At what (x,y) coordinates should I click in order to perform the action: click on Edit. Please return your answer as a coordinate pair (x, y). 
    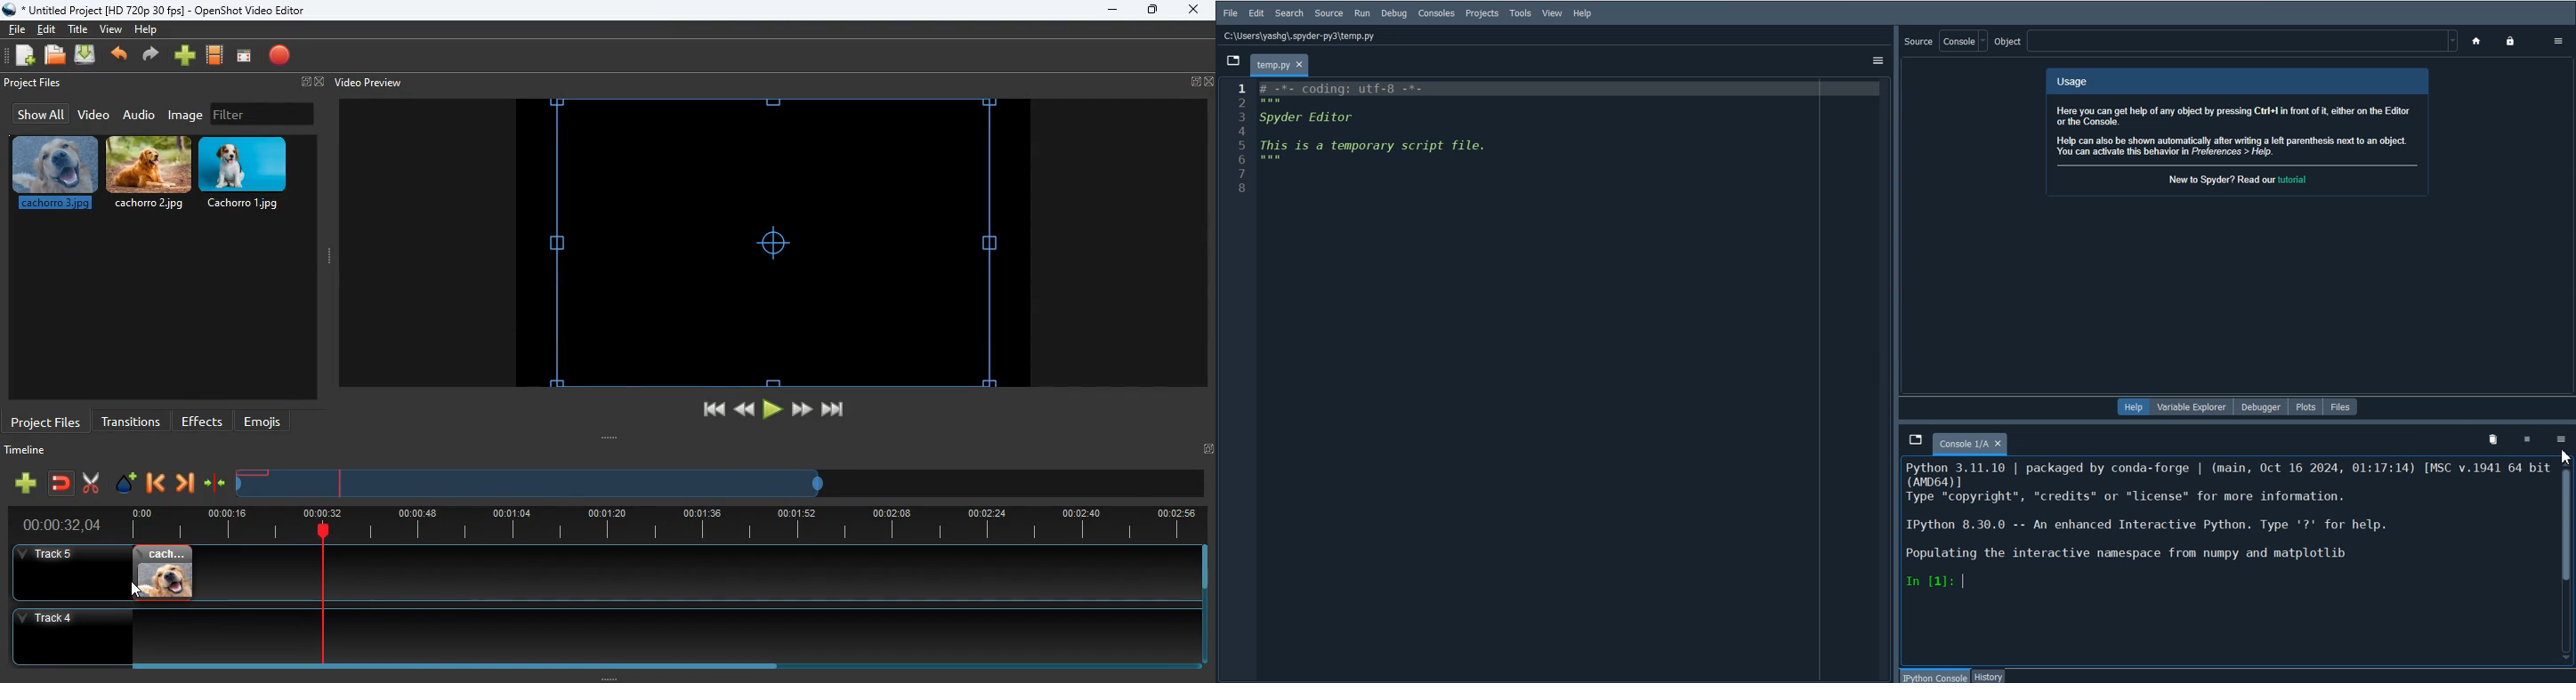
    Looking at the image, I should click on (1257, 13).